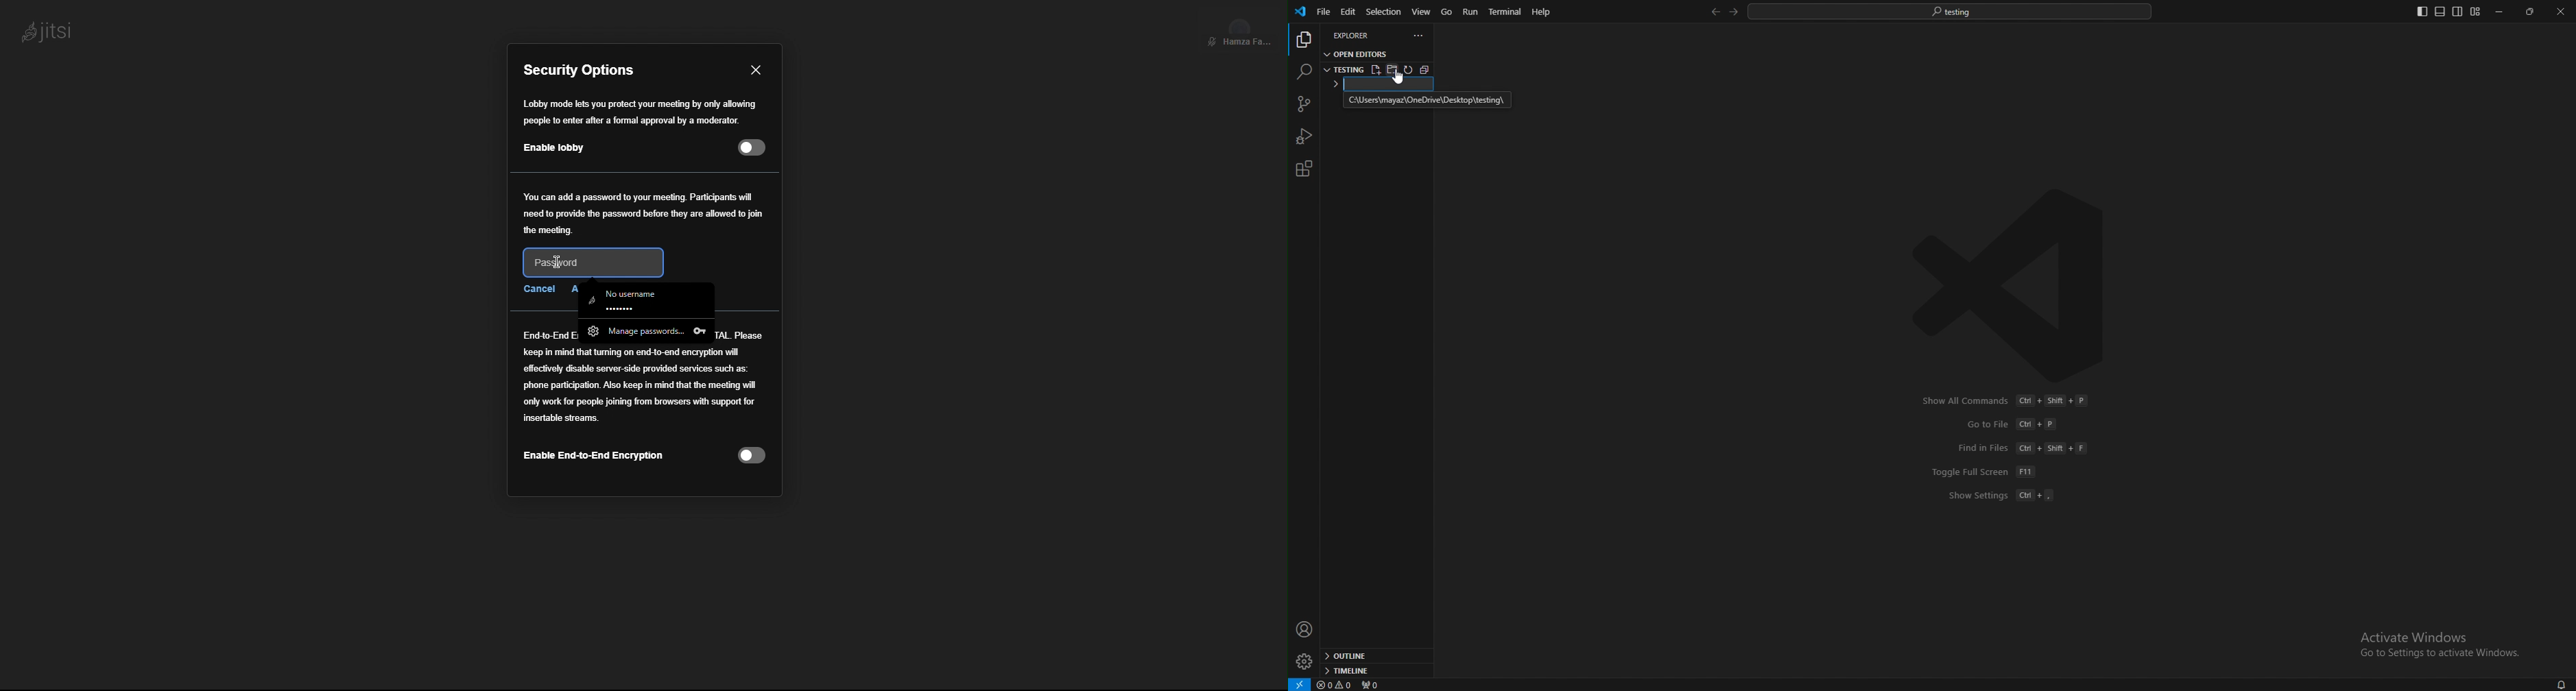 The width and height of the screenshot is (2576, 700). What do you see at coordinates (1381, 85) in the screenshot?
I see `folder name` at bounding box center [1381, 85].